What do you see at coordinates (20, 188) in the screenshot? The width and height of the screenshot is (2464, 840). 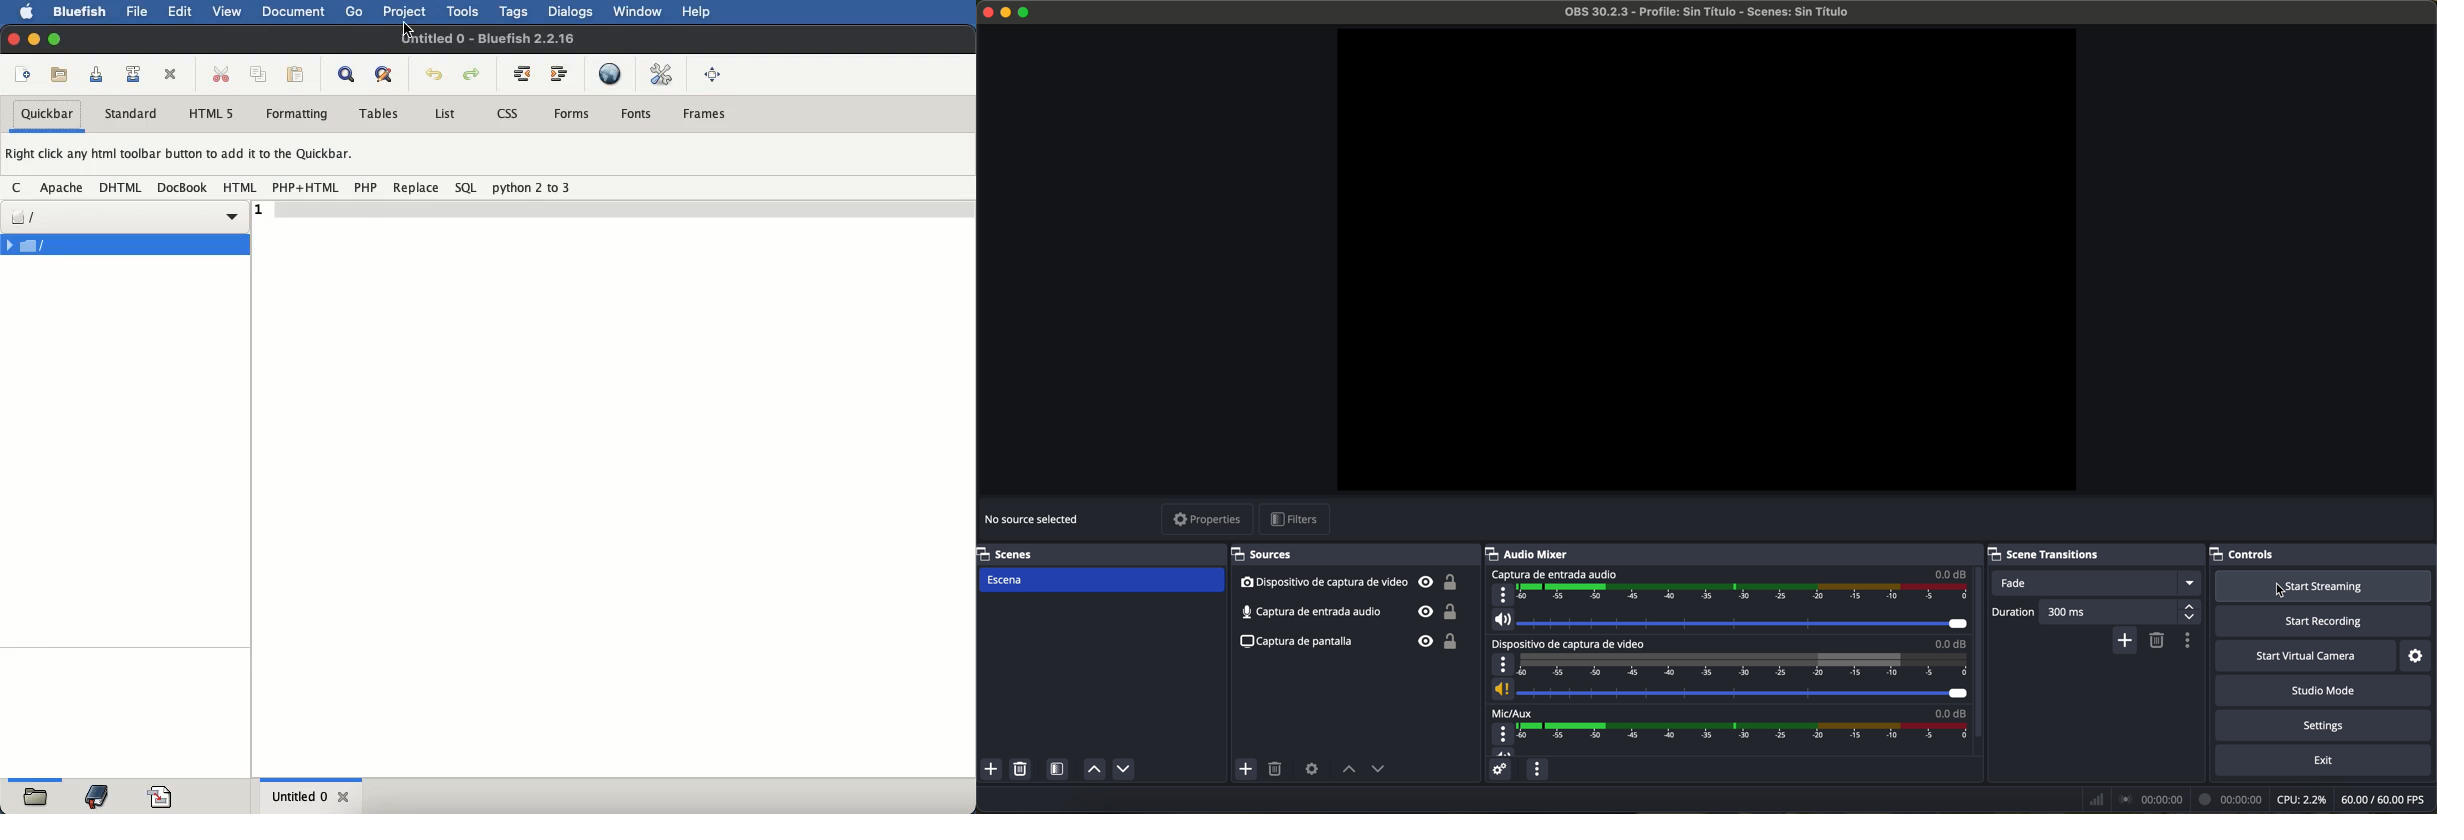 I see `c` at bounding box center [20, 188].